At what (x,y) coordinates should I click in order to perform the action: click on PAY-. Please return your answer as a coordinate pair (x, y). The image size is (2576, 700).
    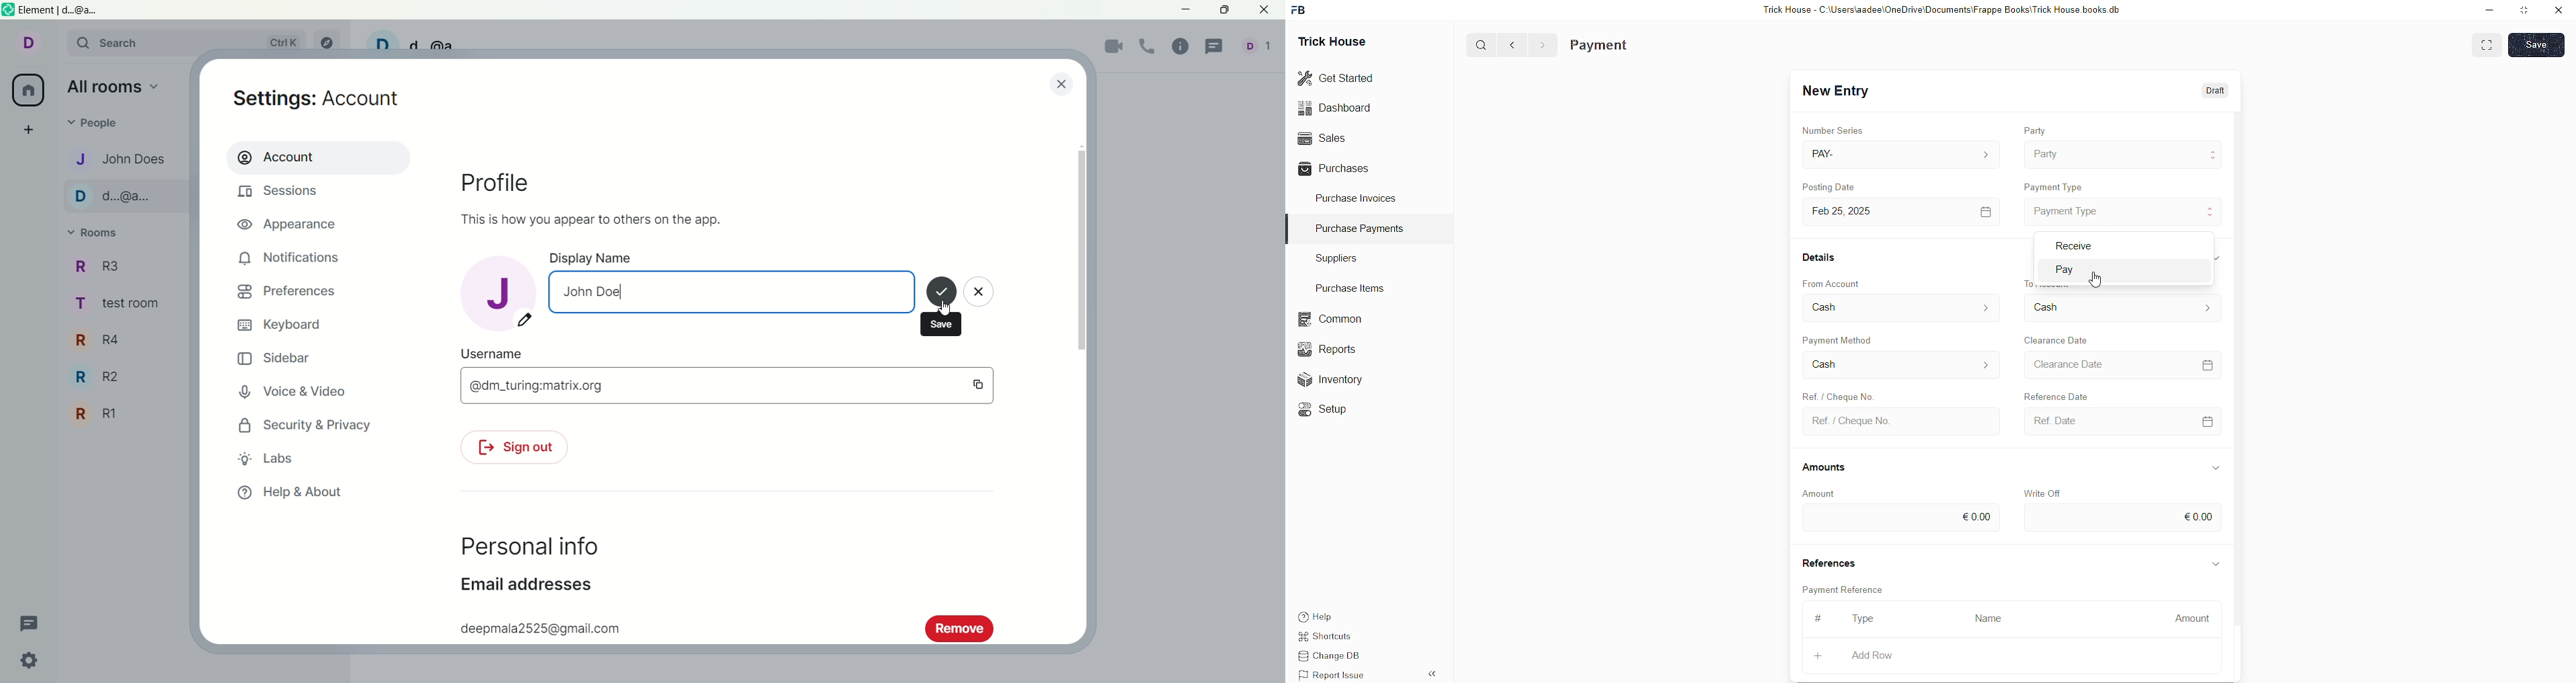
    Looking at the image, I should click on (1827, 153).